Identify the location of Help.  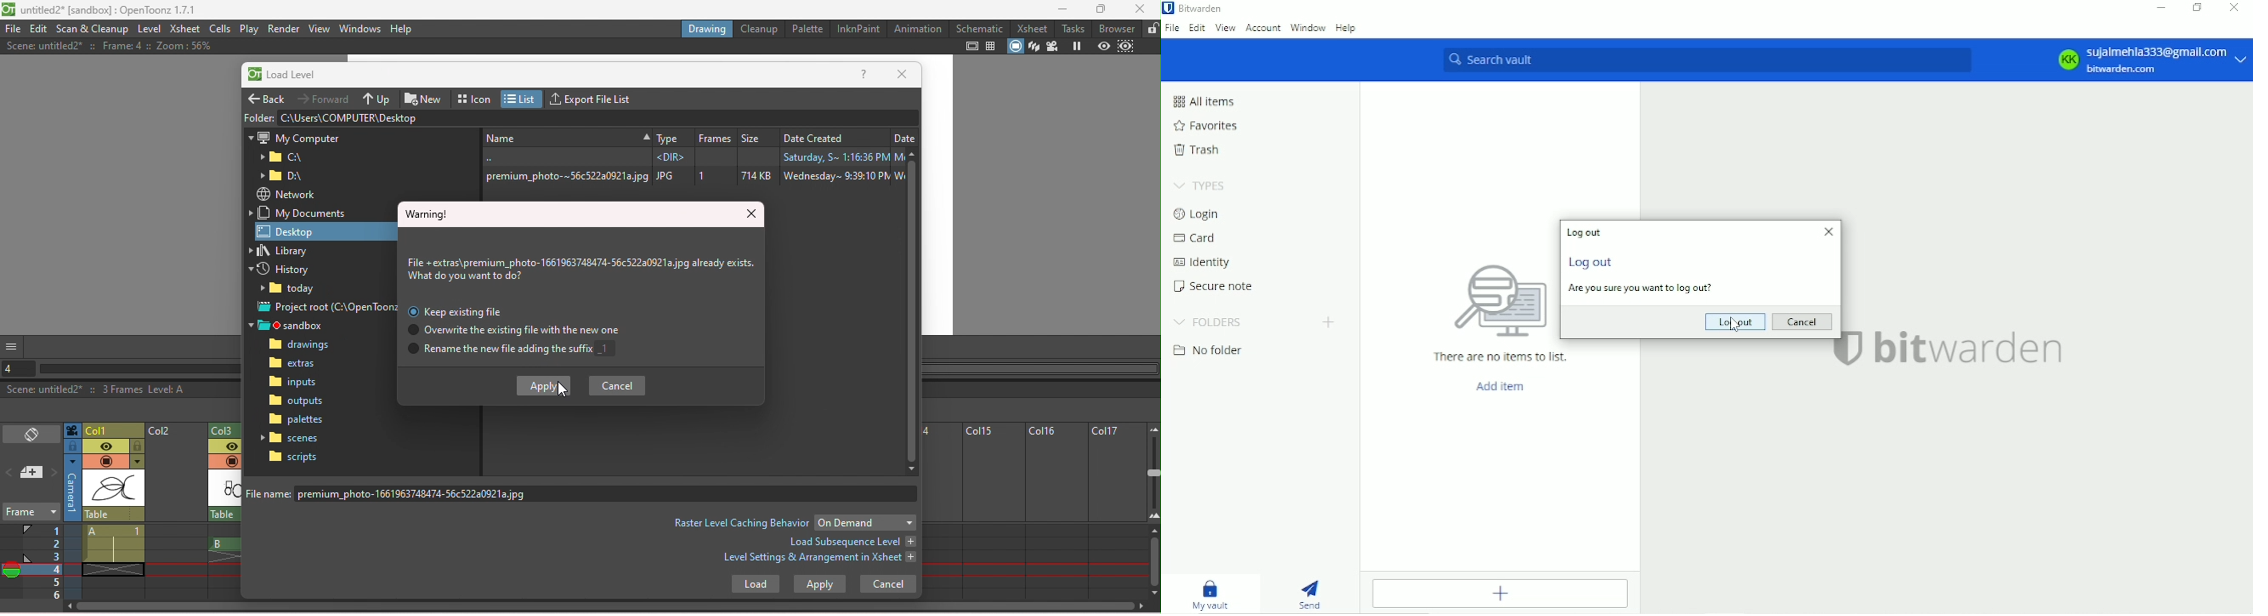
(1346, 28).